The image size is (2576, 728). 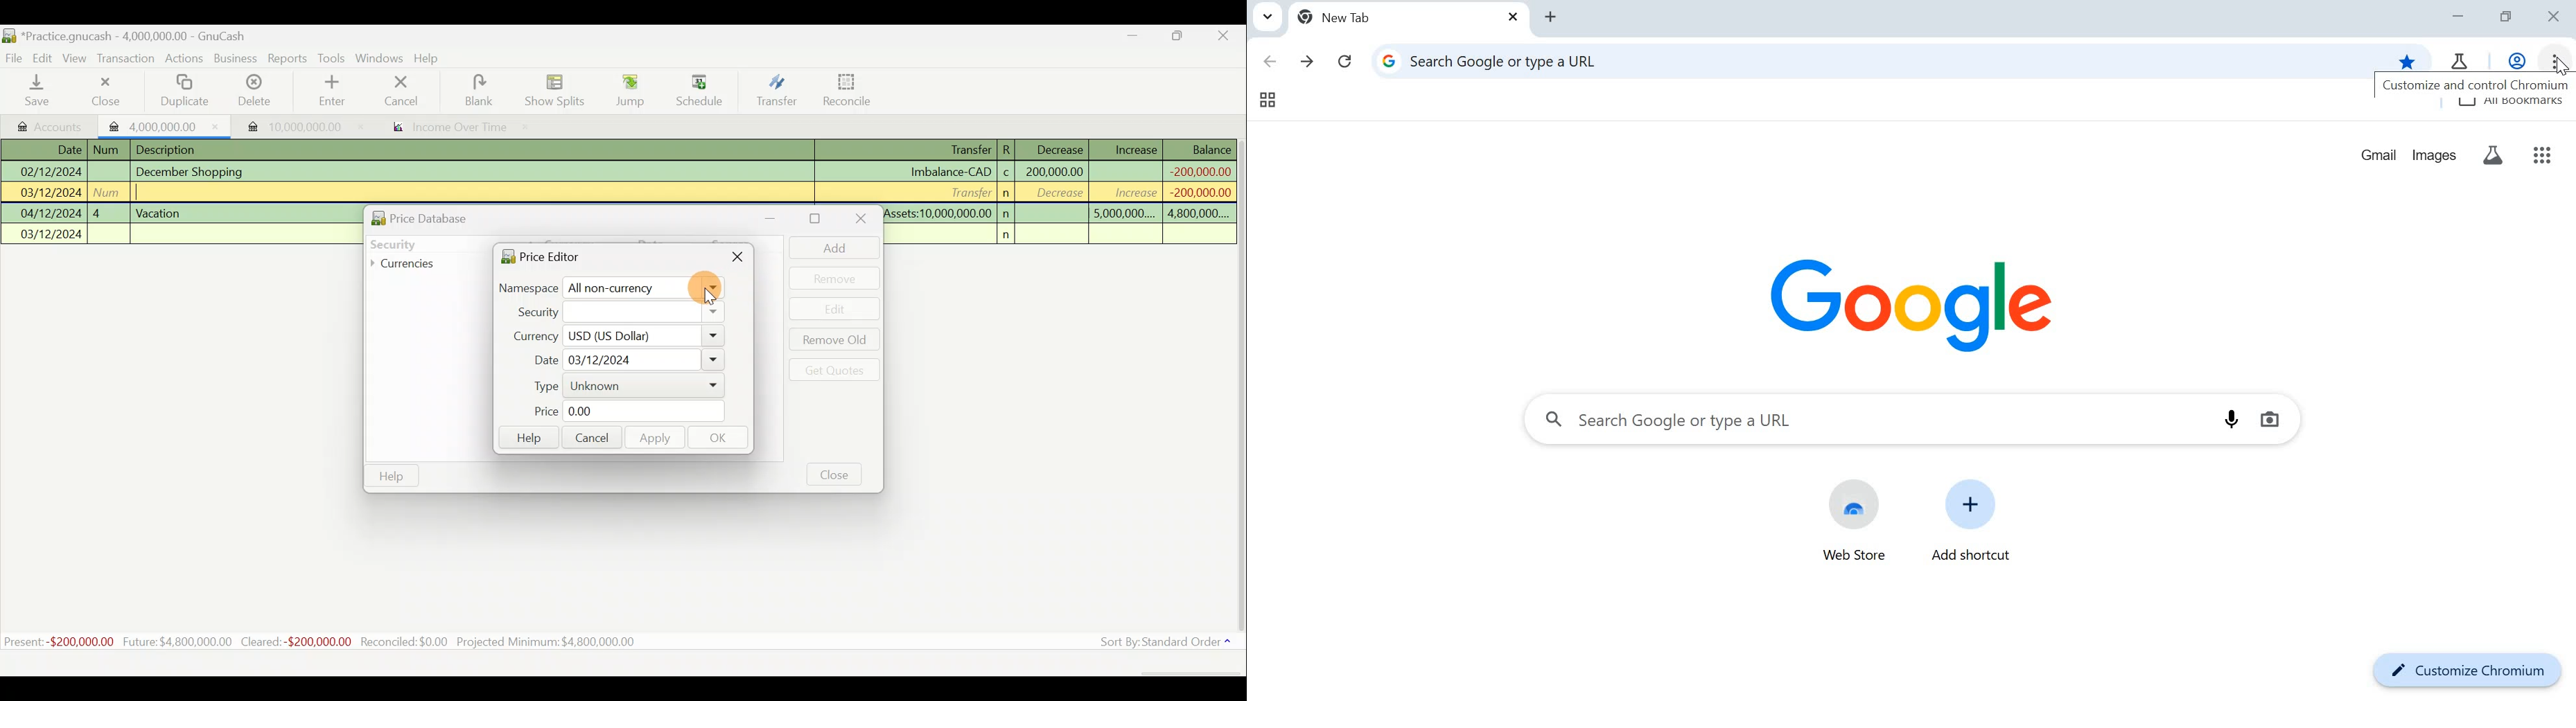 What do you see at coordinates (2515, 60) in the screenshot?
I see `work` at bounding box center [2515, 60].